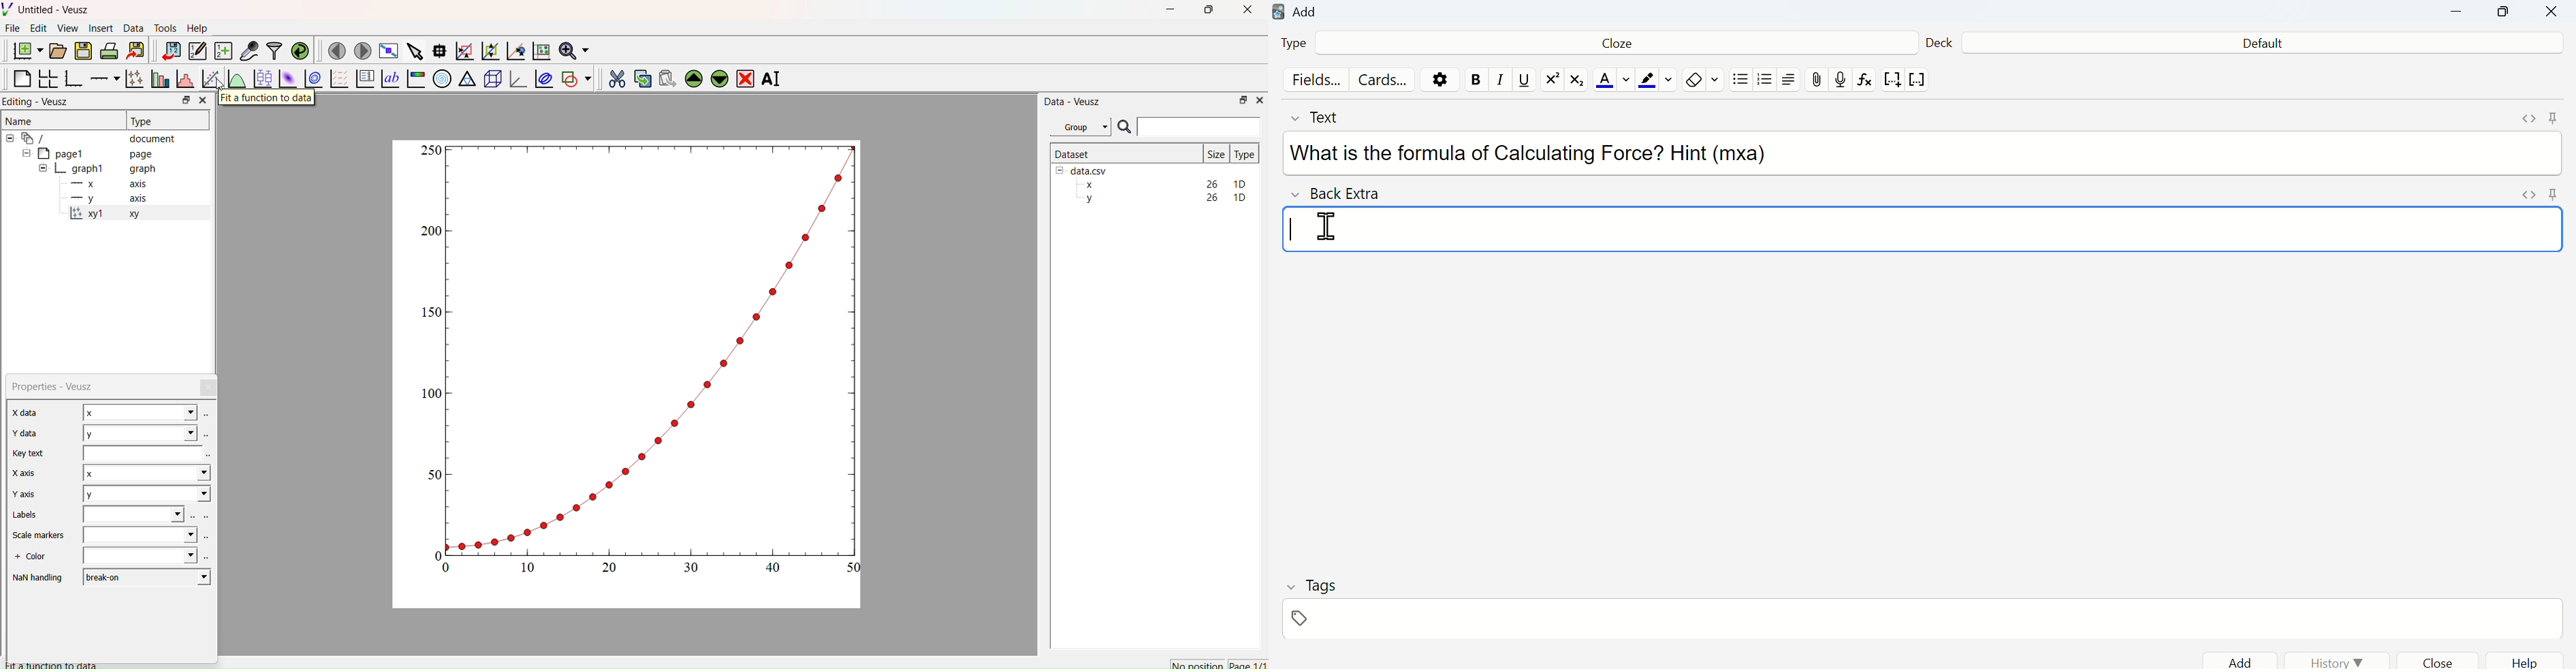  Describe the element at coordinates (1249, 13) in the screenshot. I see `Close` at that location.